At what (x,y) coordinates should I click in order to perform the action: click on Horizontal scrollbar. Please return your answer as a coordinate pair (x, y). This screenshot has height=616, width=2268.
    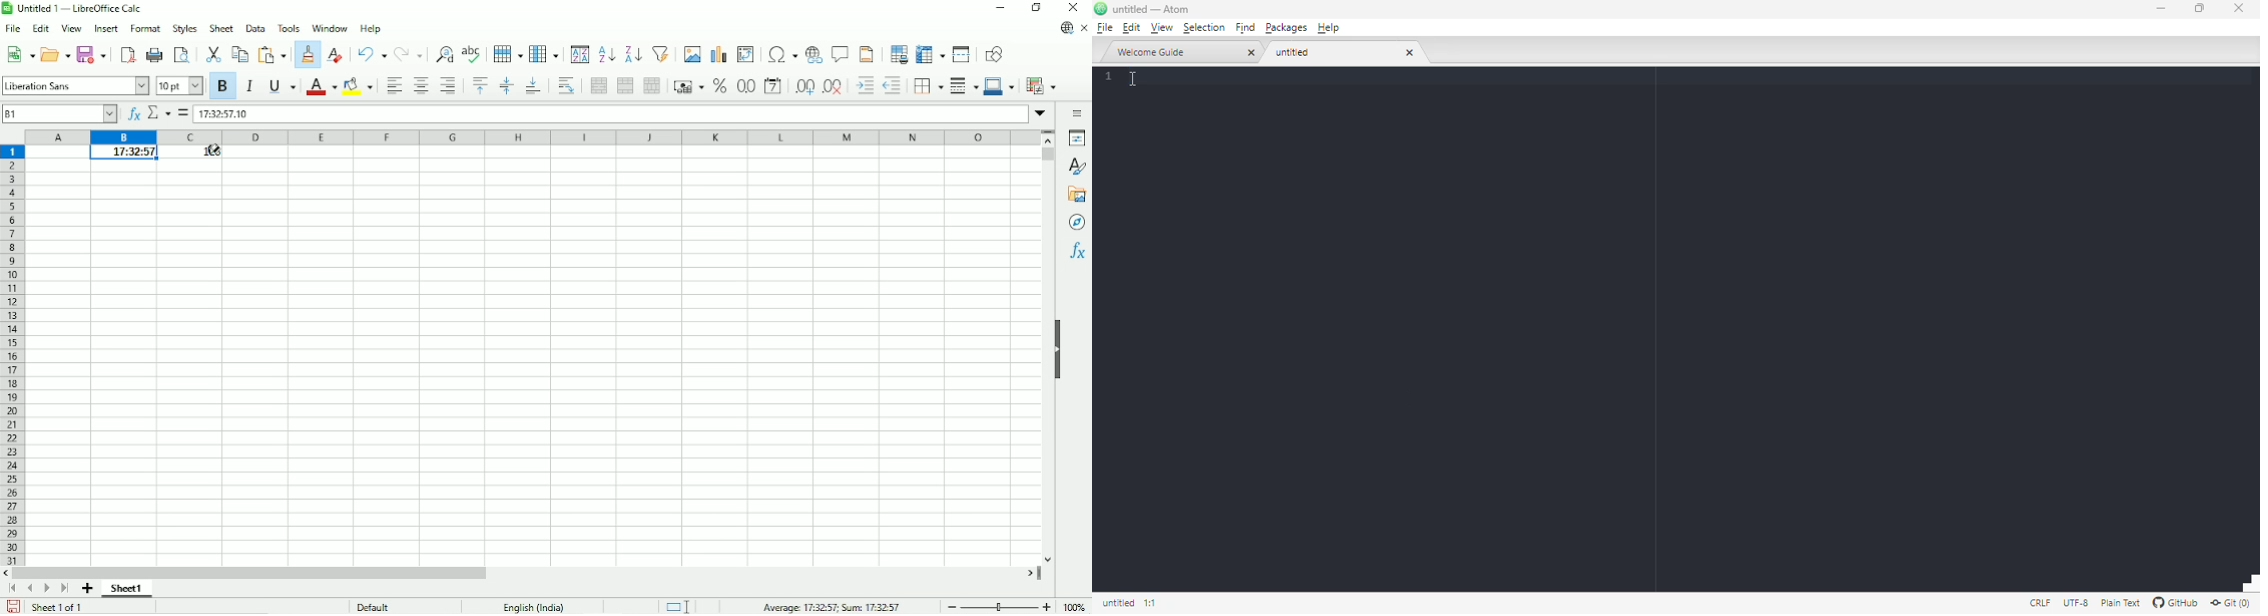
    Looking at the image, I should click on (253, 574).